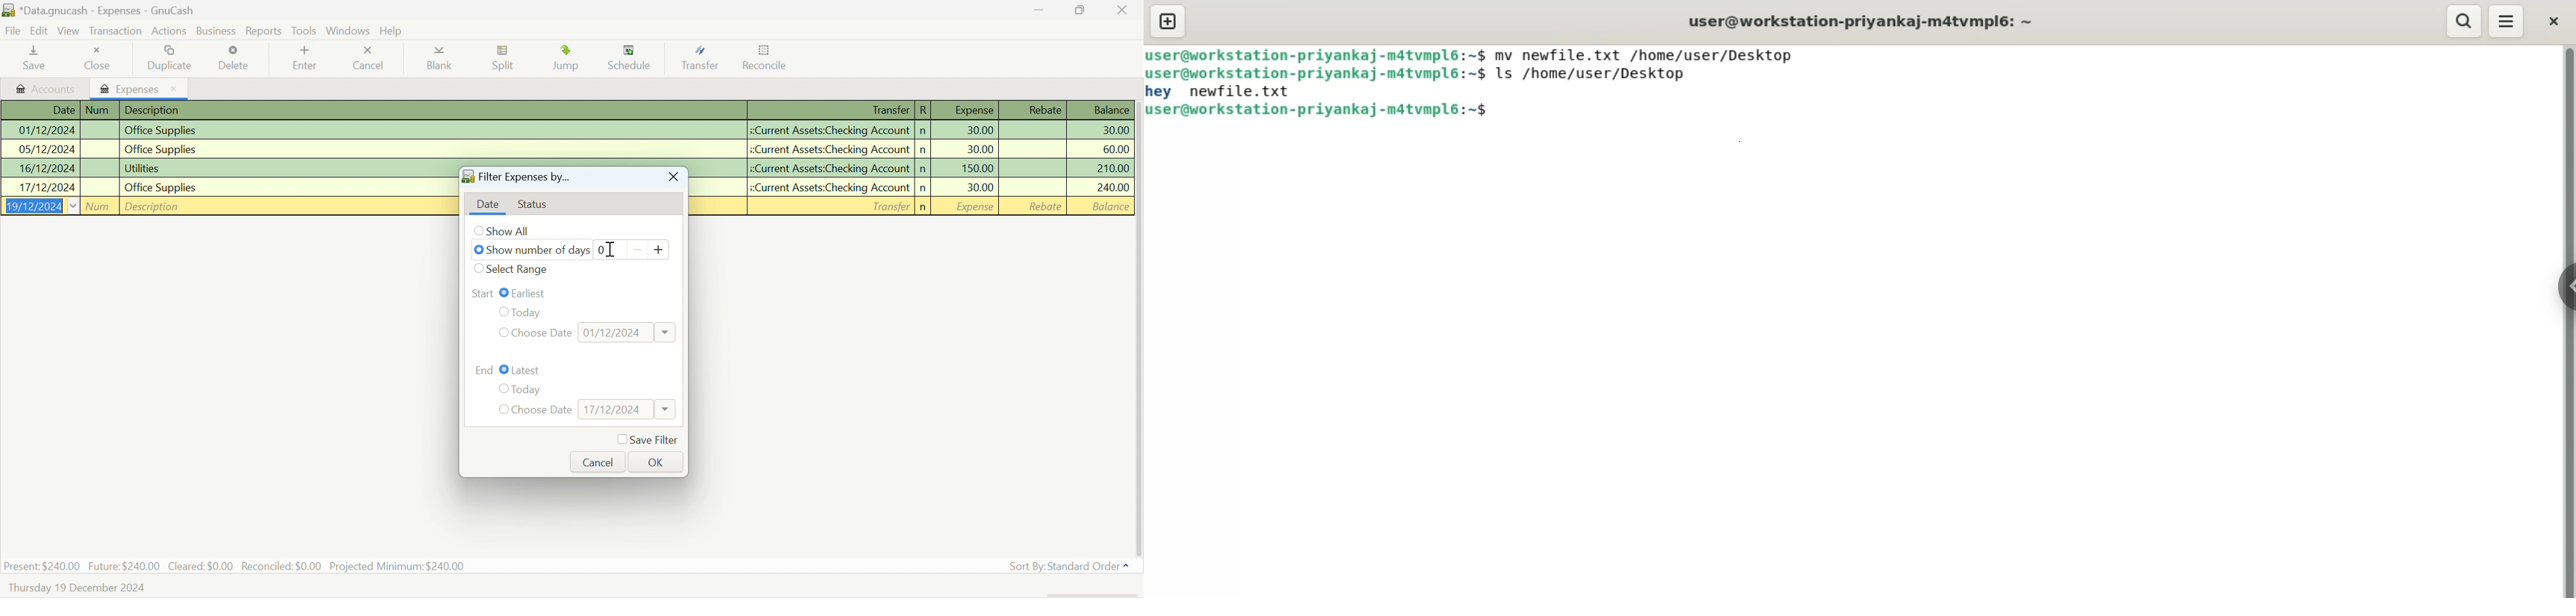 The height and width of the screenshot is (616, 2576). I want to click on Number of days counter, so click(632, 249).